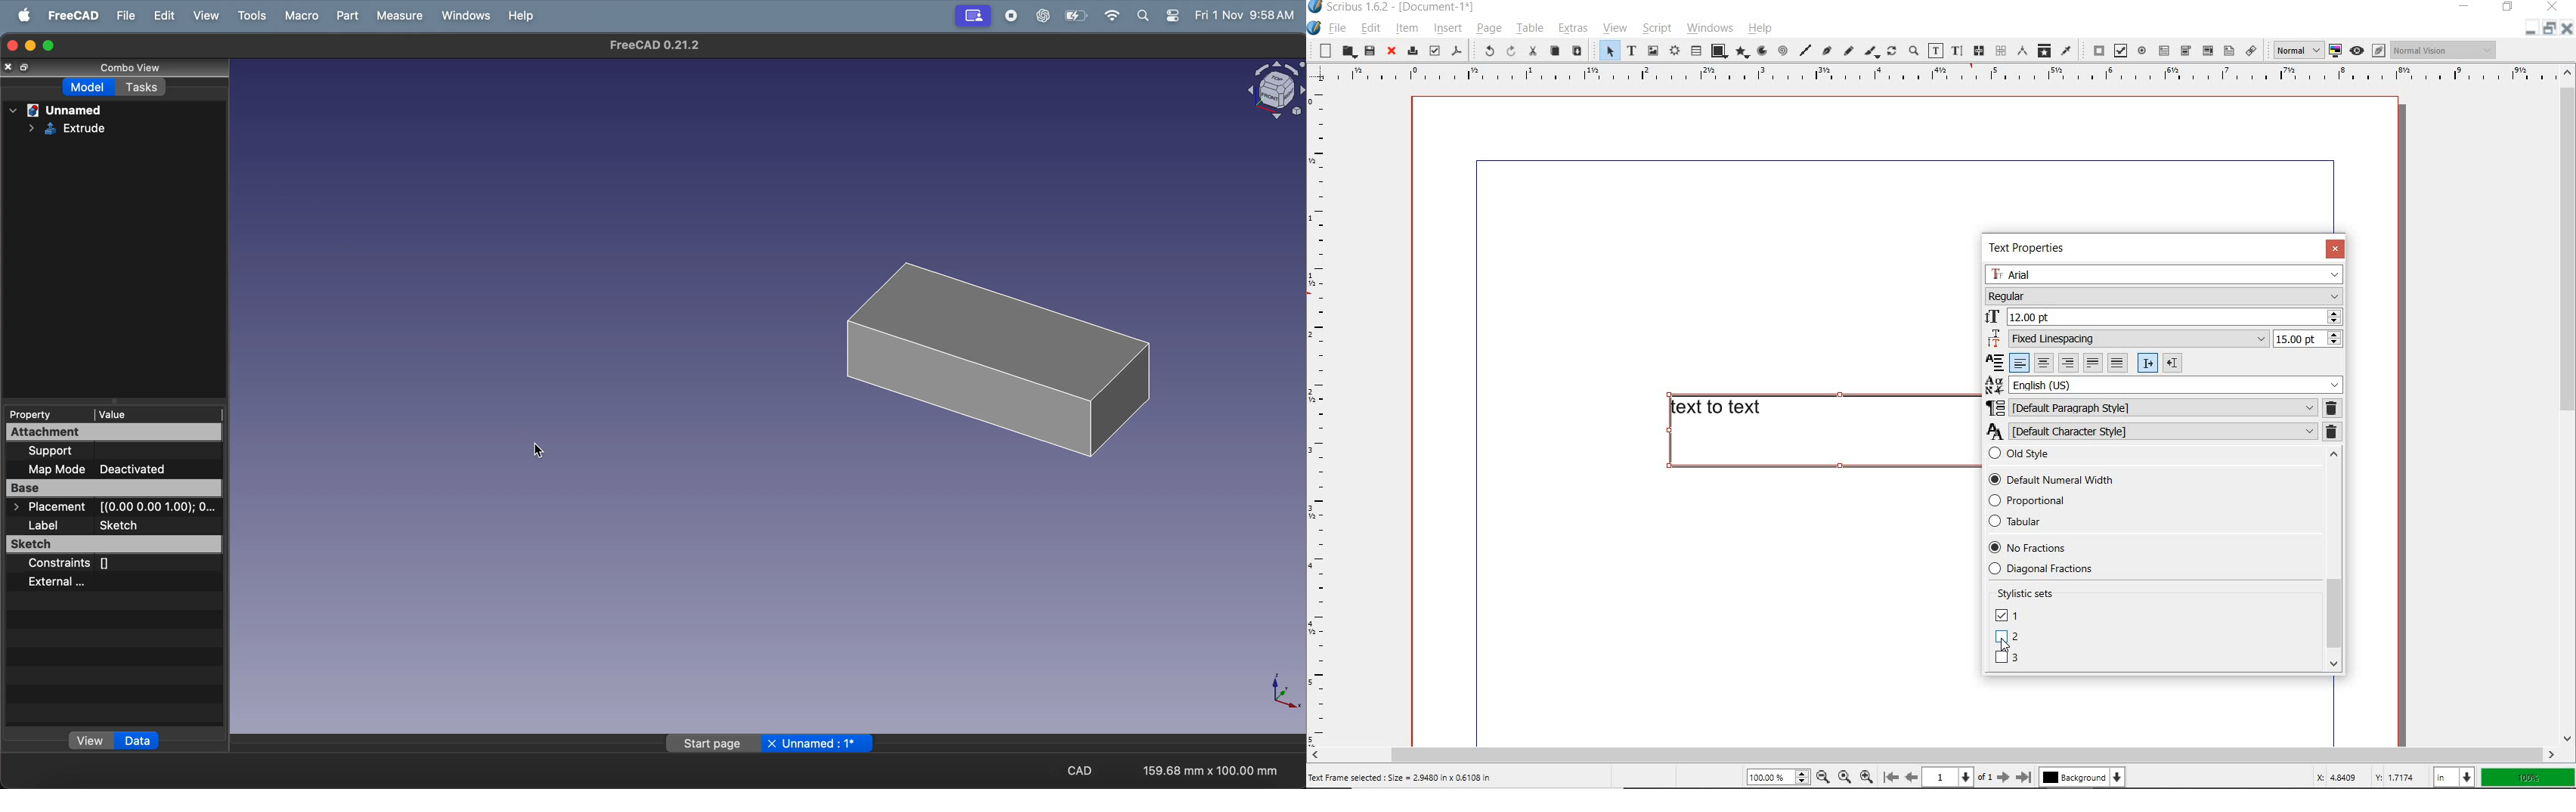  Describe the element at coordinates (1936, 51) in the screenshot. I see `edit contents of frame` at that location.